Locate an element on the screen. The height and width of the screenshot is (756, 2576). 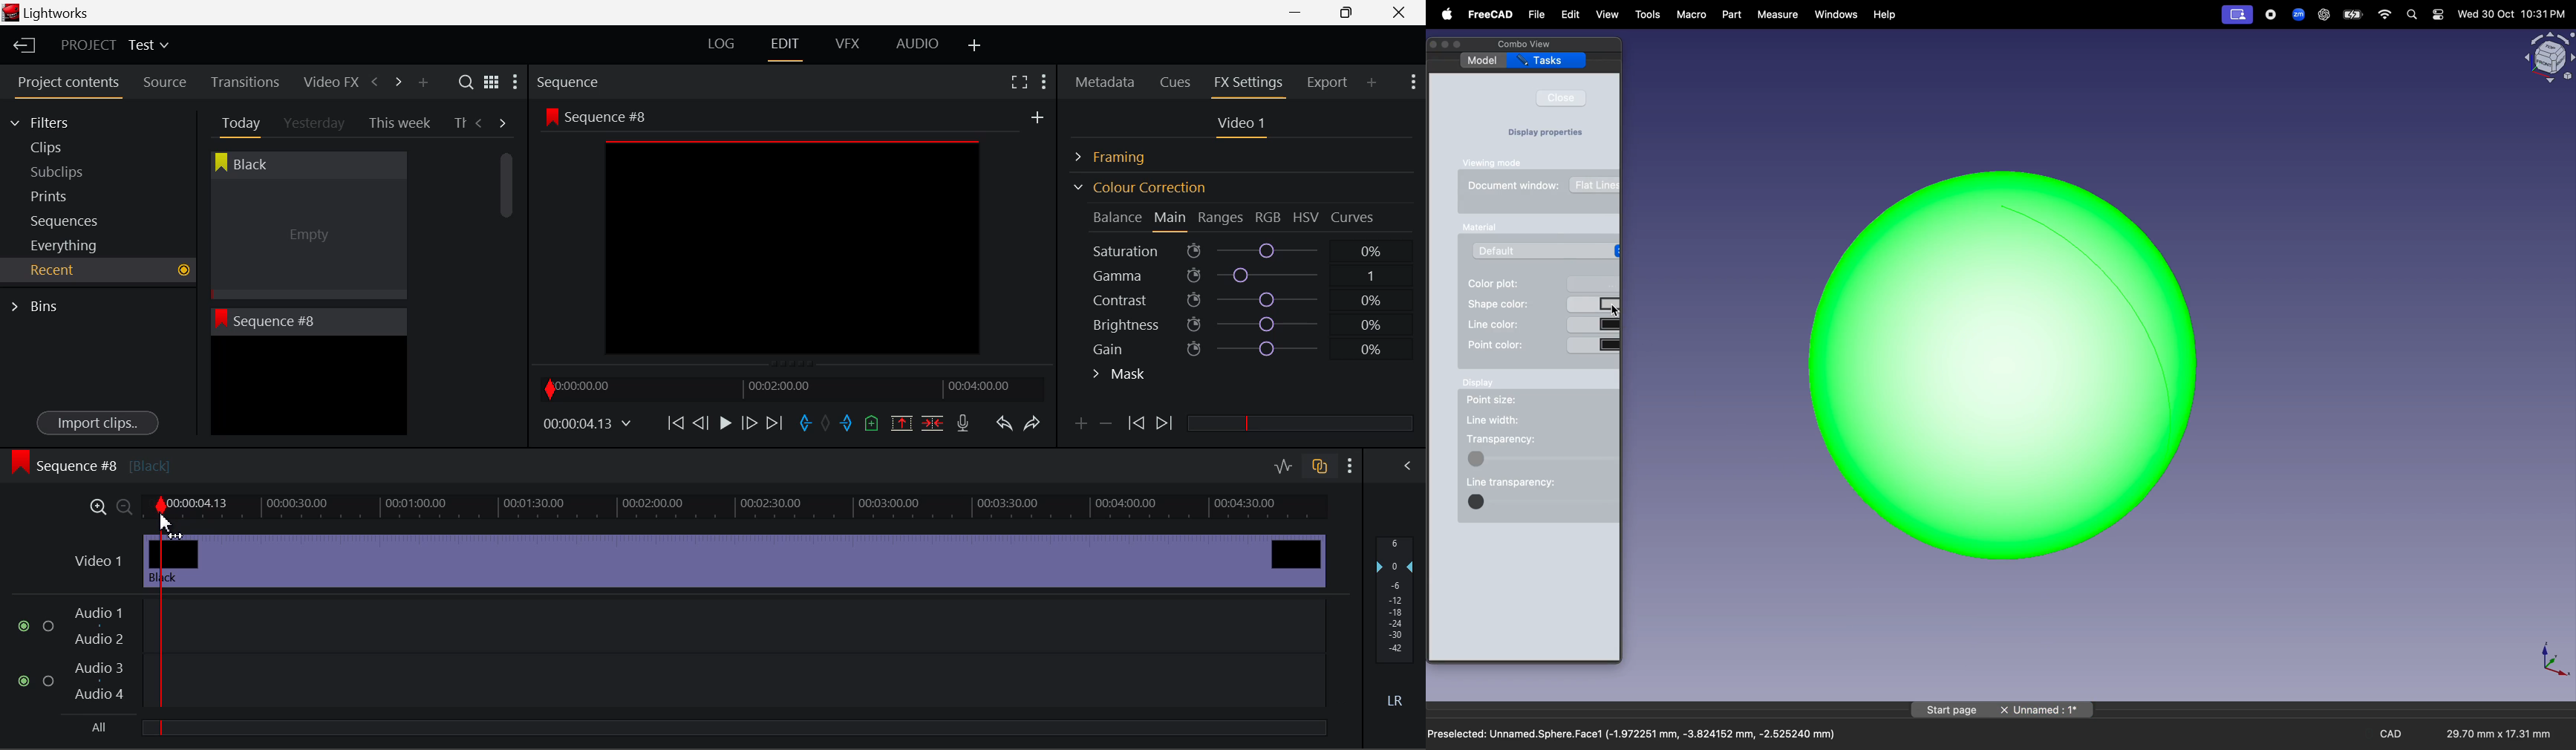
To End is located at coordinates (775, 423).